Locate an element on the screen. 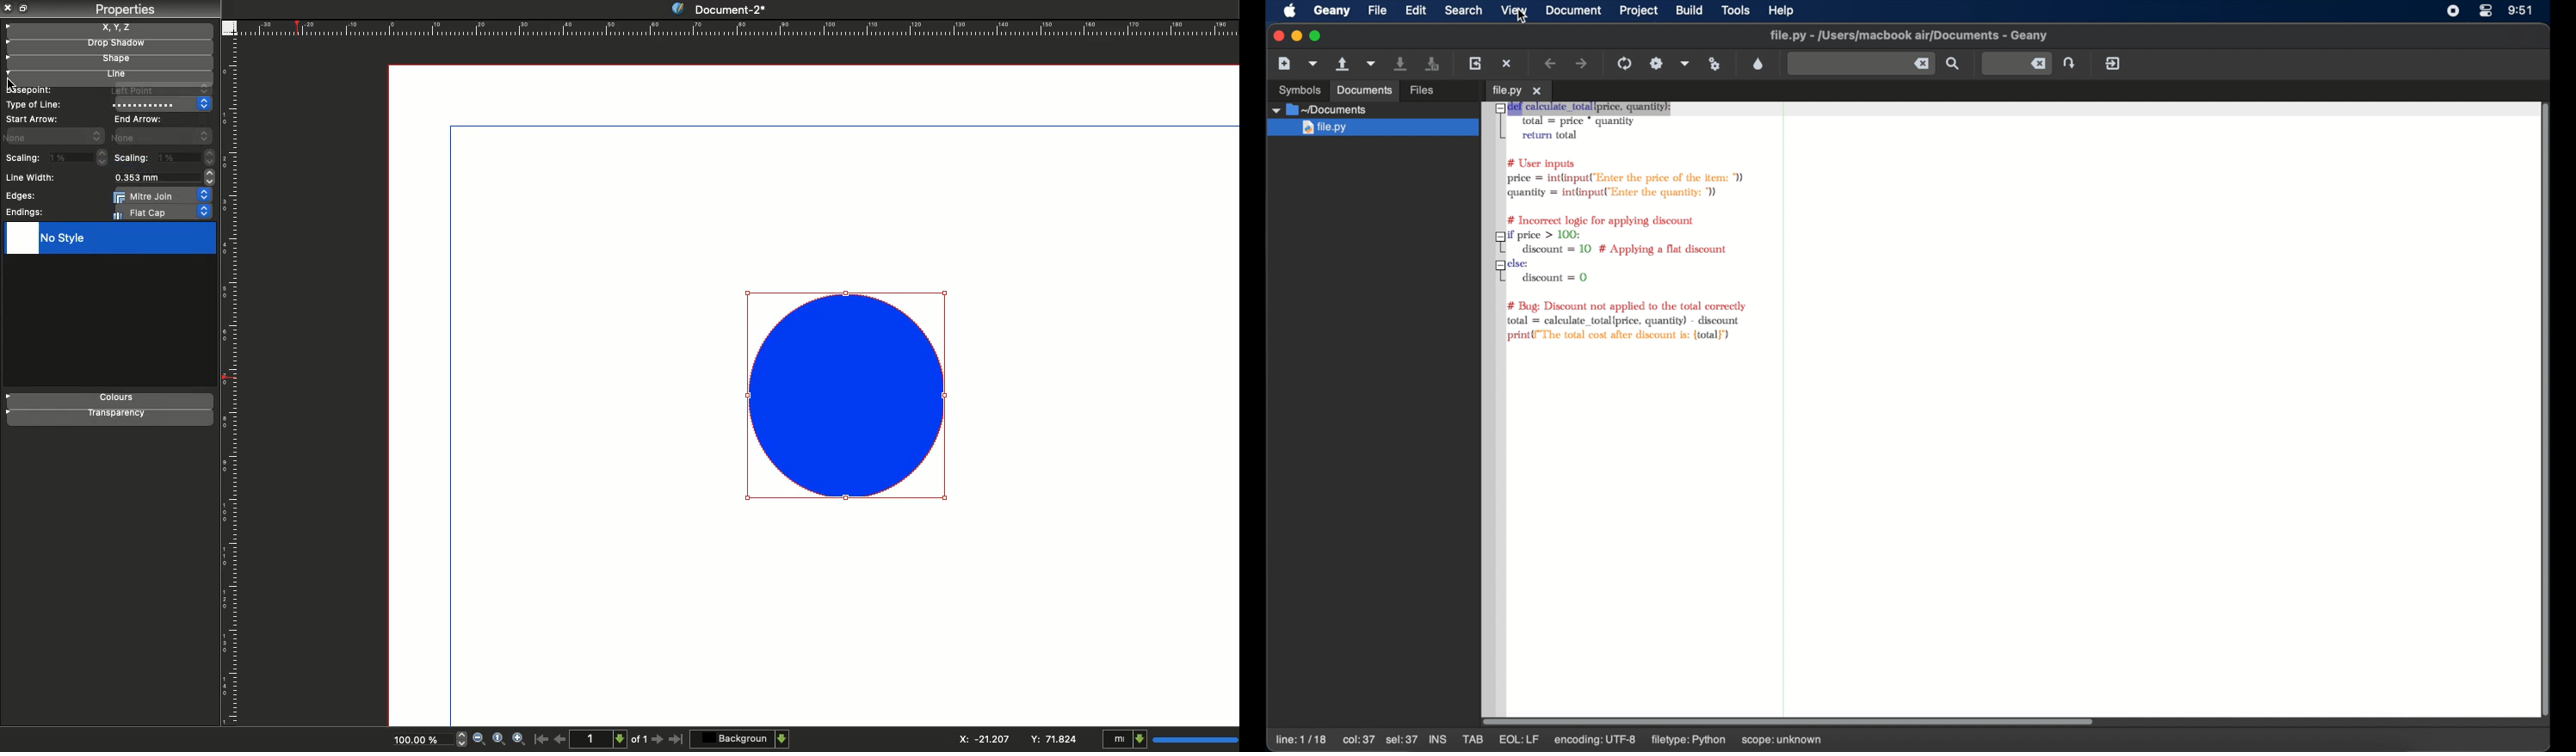  1% is located at coordinates (188, 158).